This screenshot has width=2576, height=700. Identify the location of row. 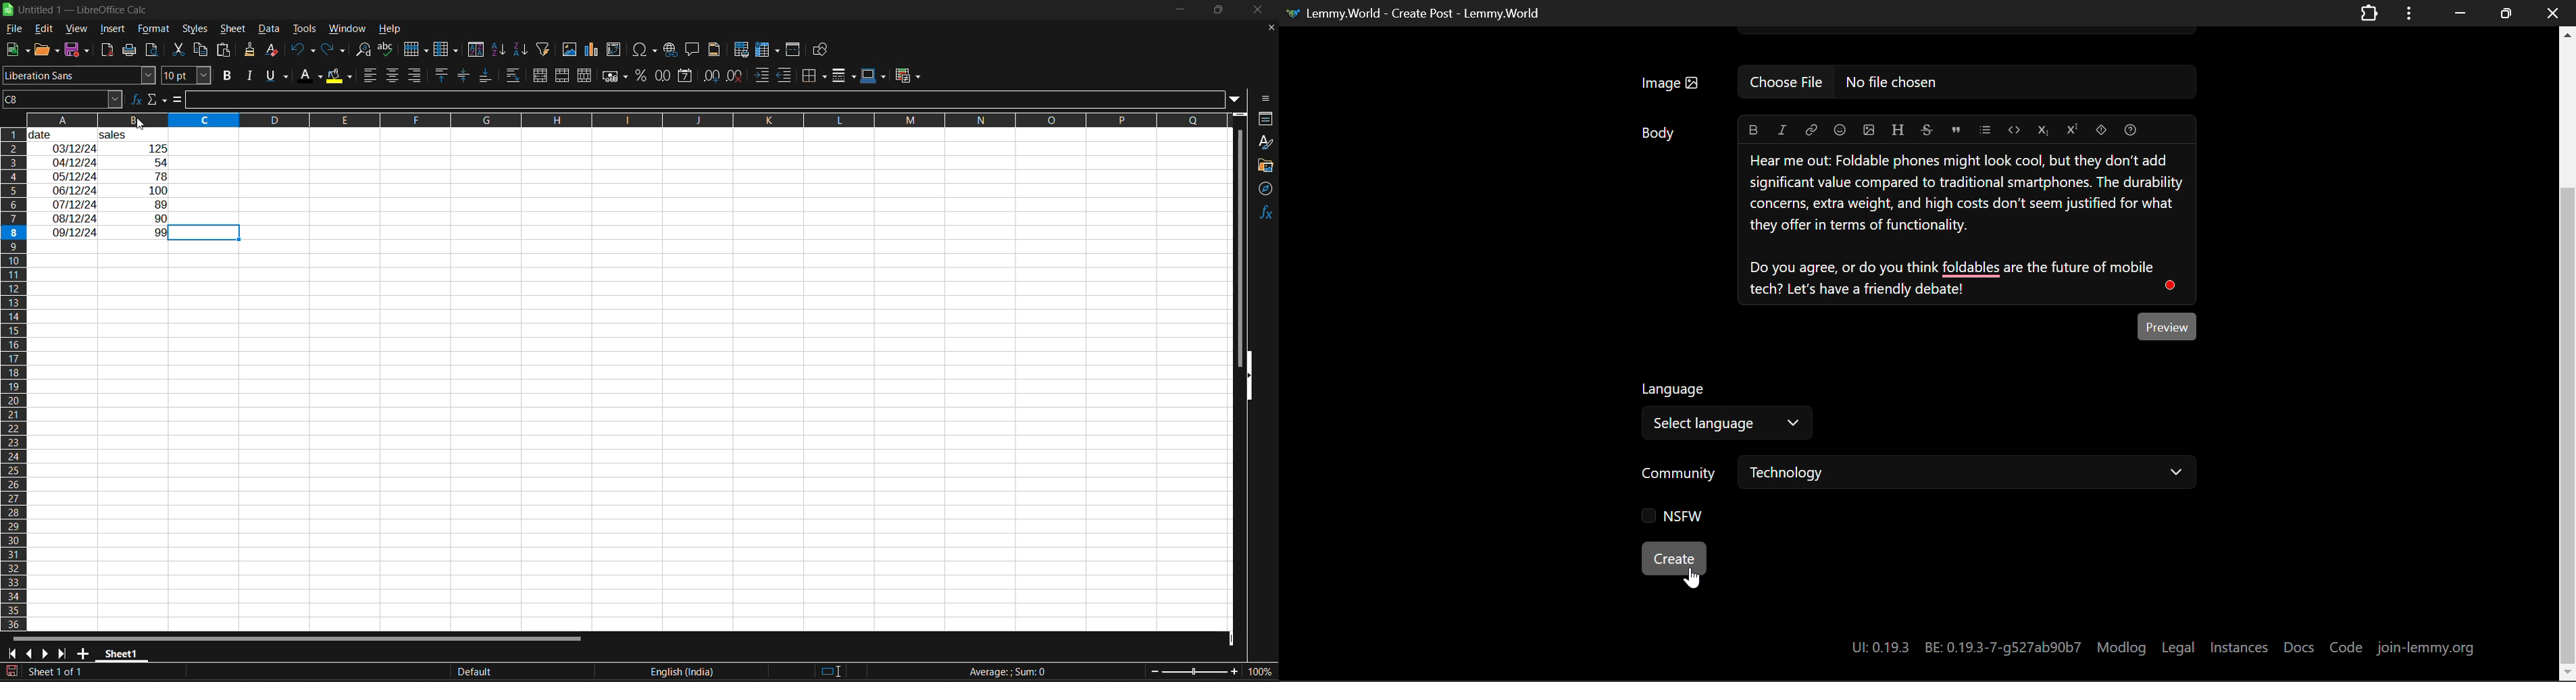
(416, 49).